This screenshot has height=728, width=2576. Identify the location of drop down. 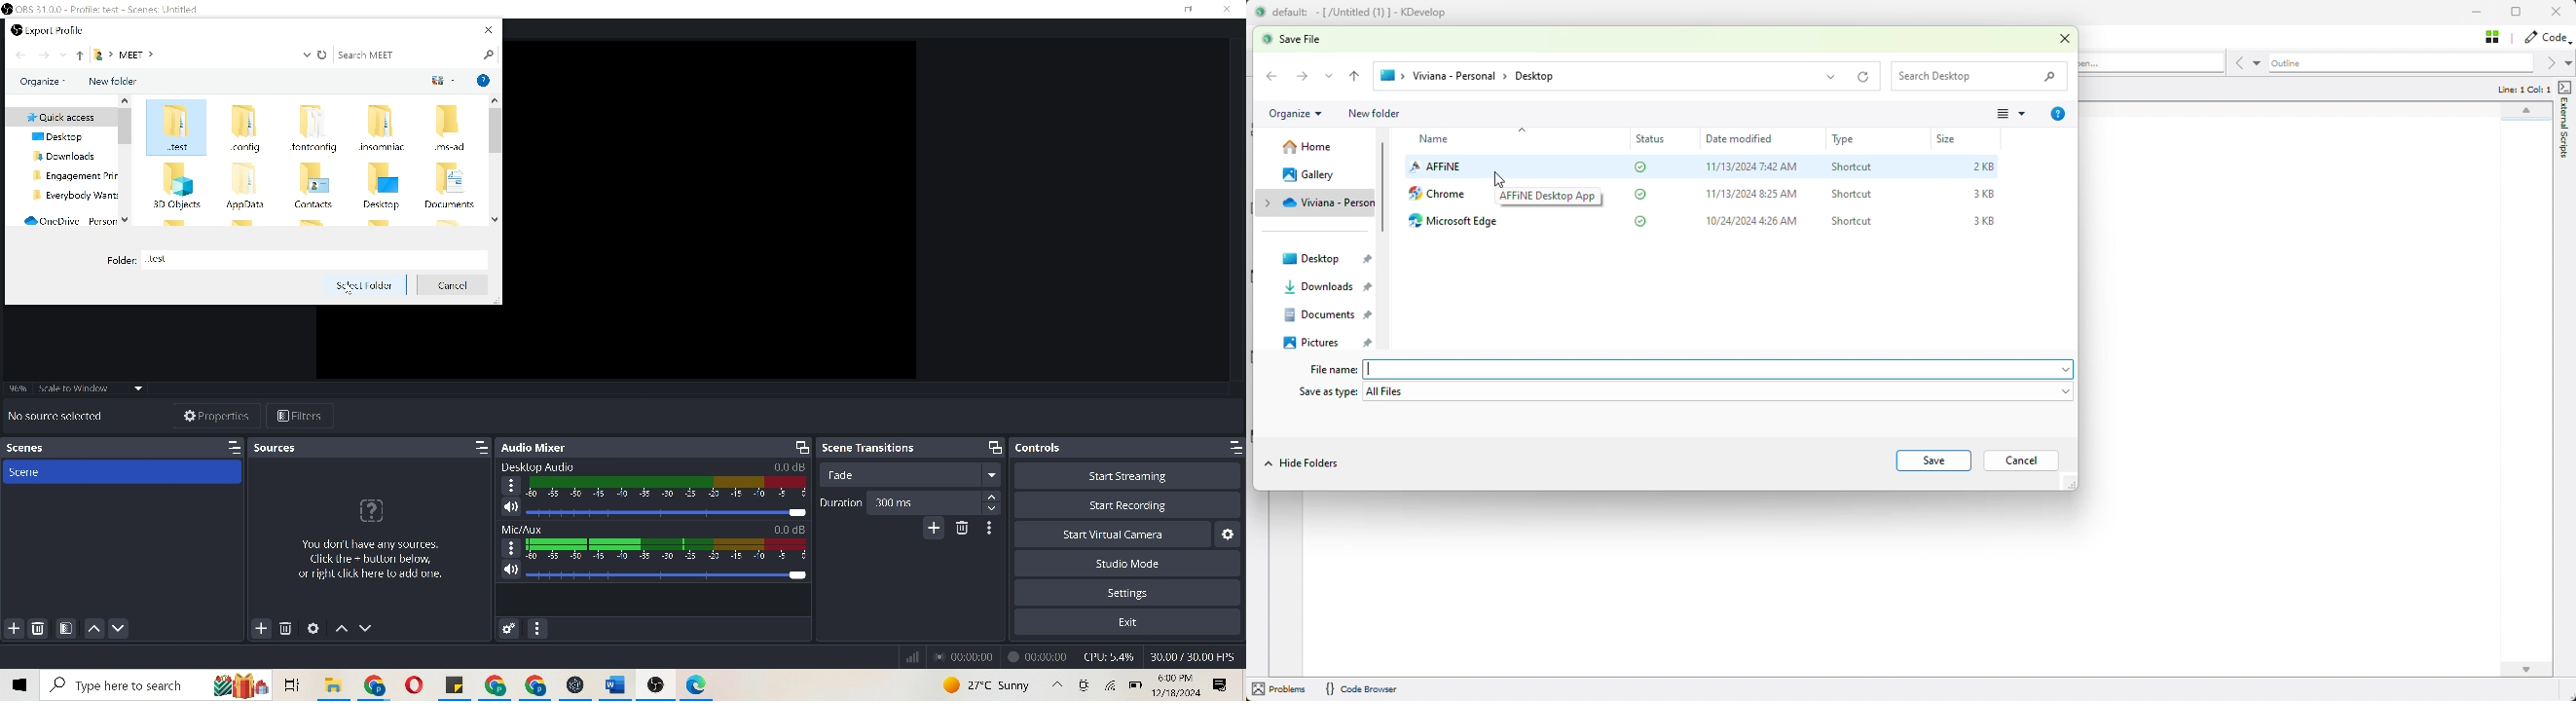
(59, 56).